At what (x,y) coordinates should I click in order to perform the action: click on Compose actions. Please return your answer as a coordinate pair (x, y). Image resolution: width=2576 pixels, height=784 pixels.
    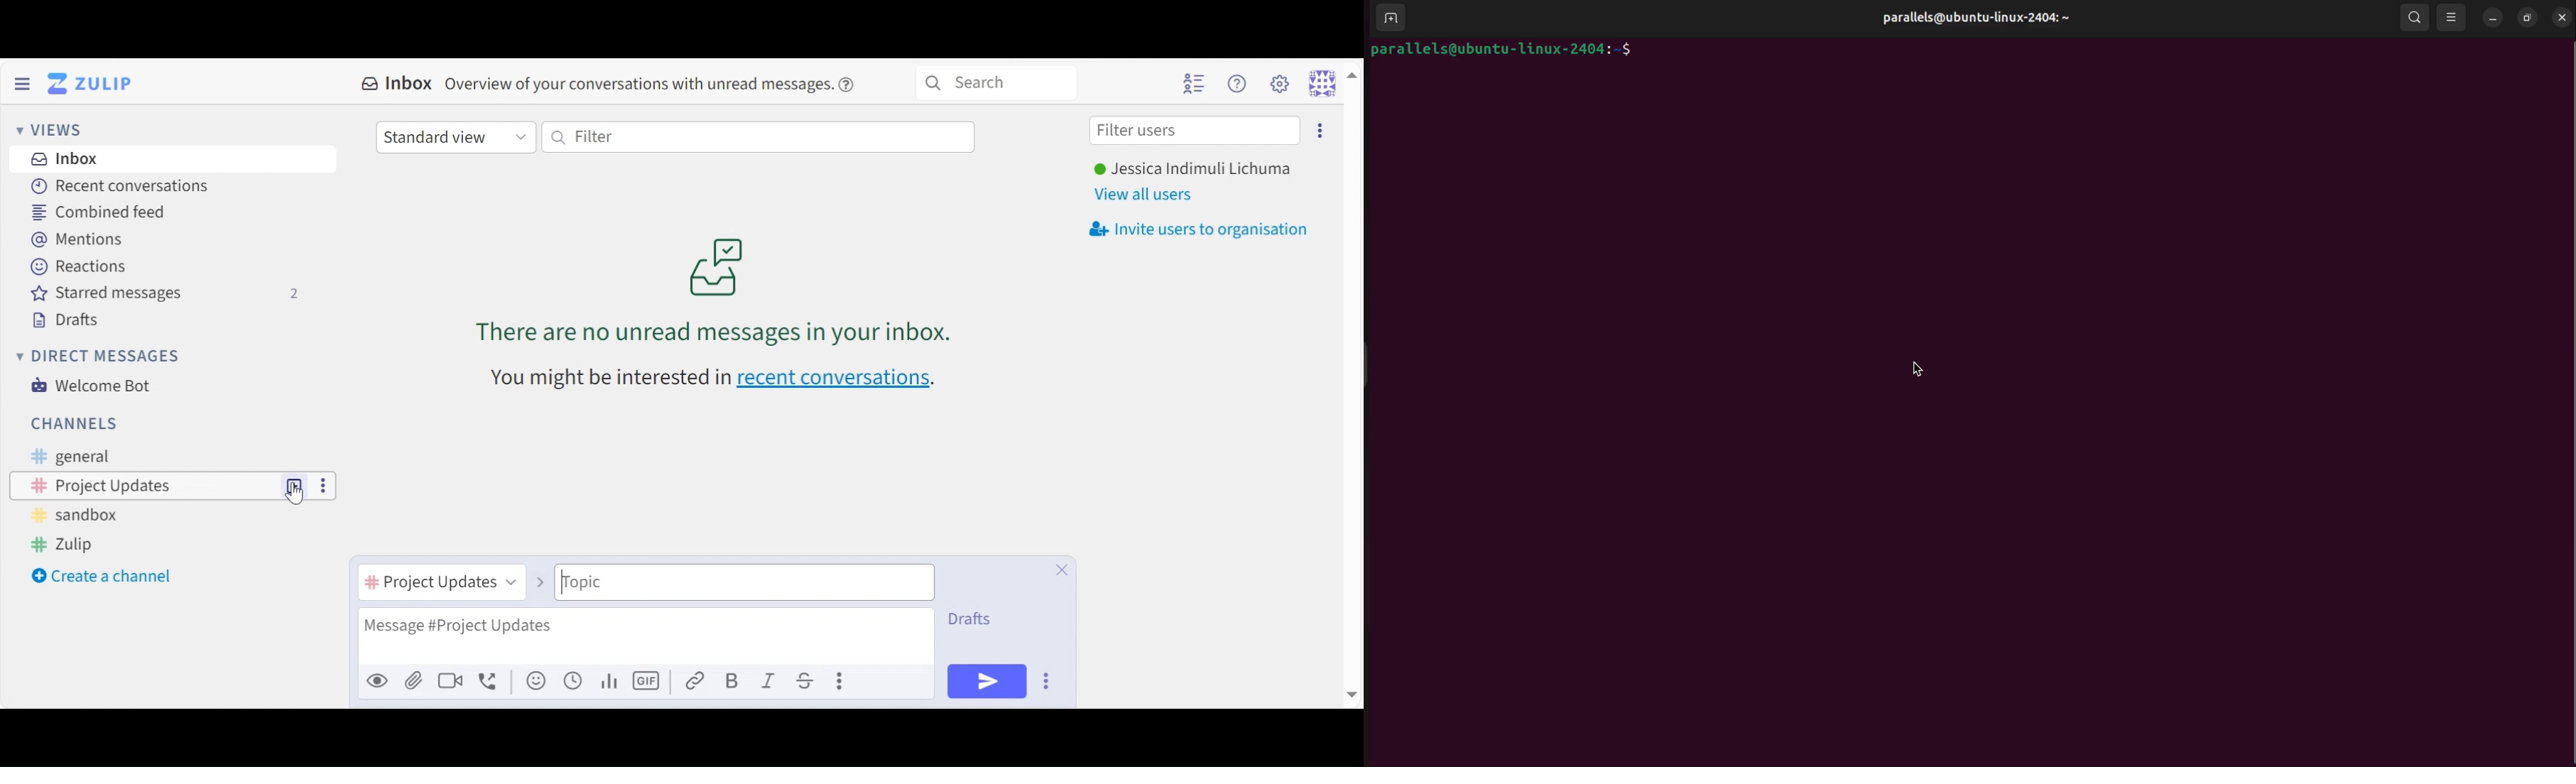
    Looking at the image, I should click on (841, 680).